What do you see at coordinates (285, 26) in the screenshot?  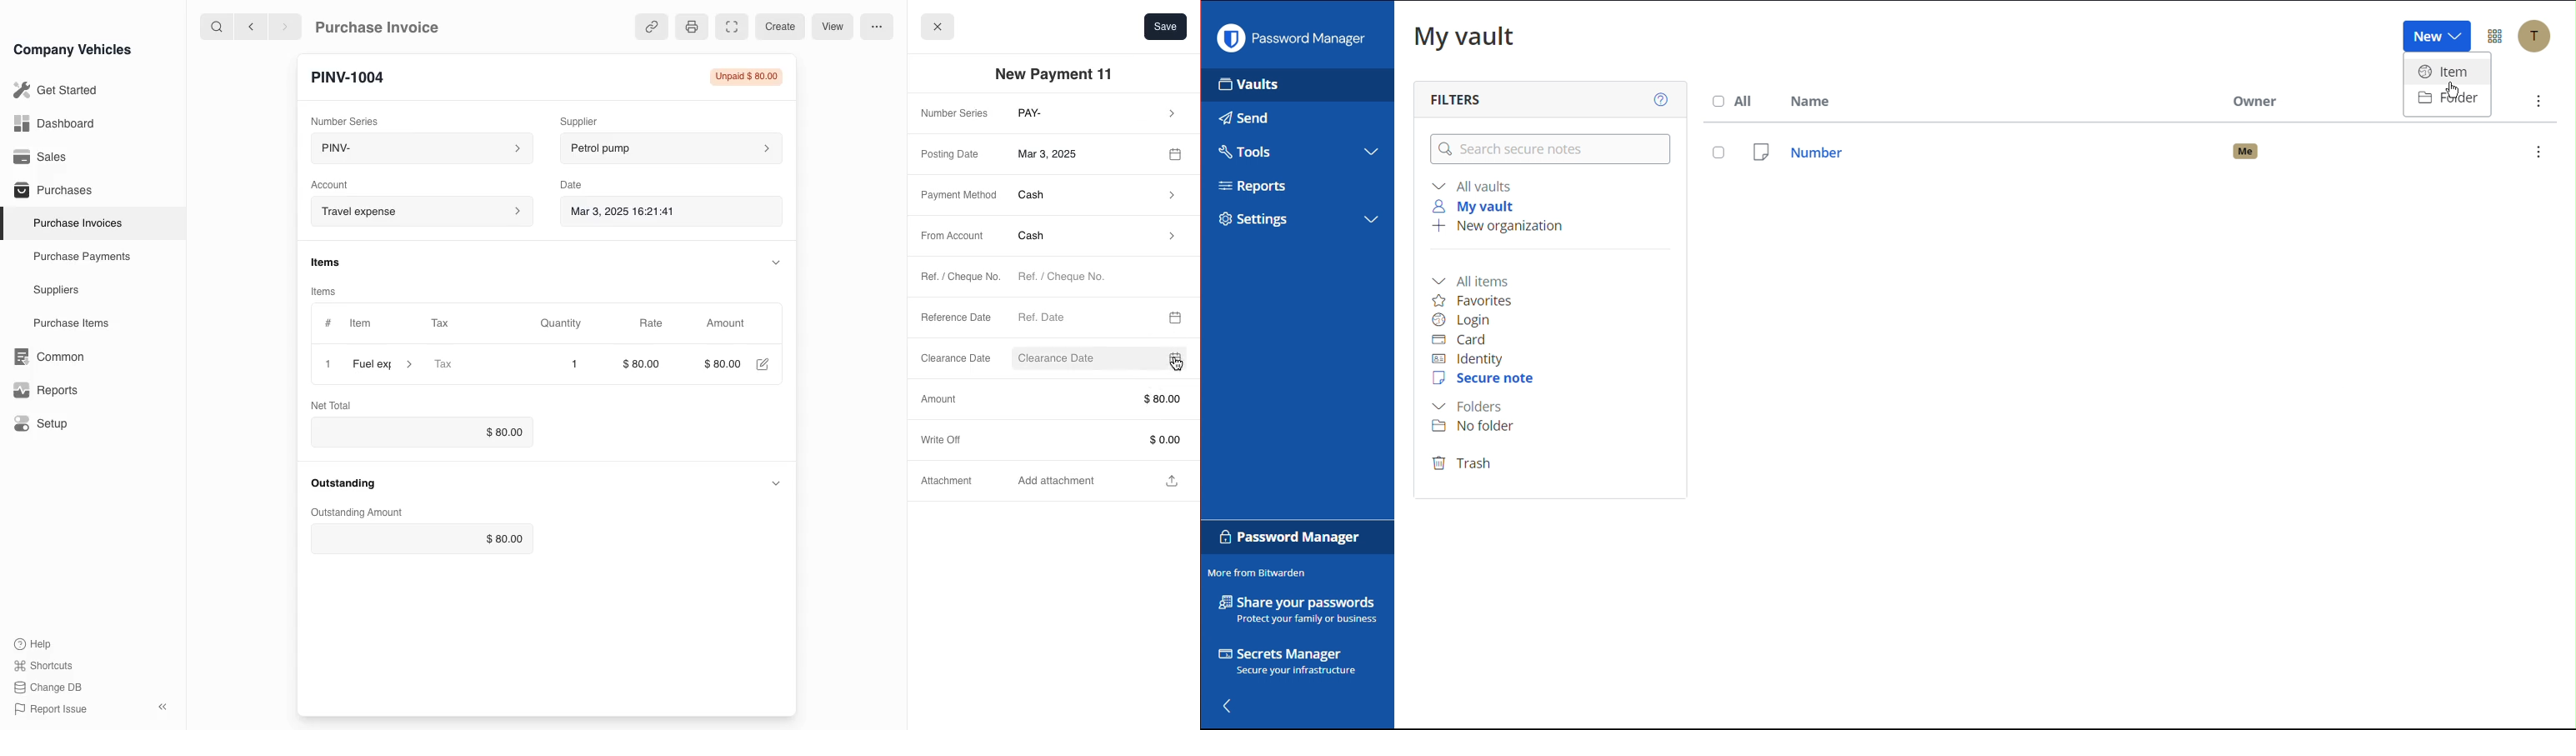 I see `next` at bounding box center [285, 26].